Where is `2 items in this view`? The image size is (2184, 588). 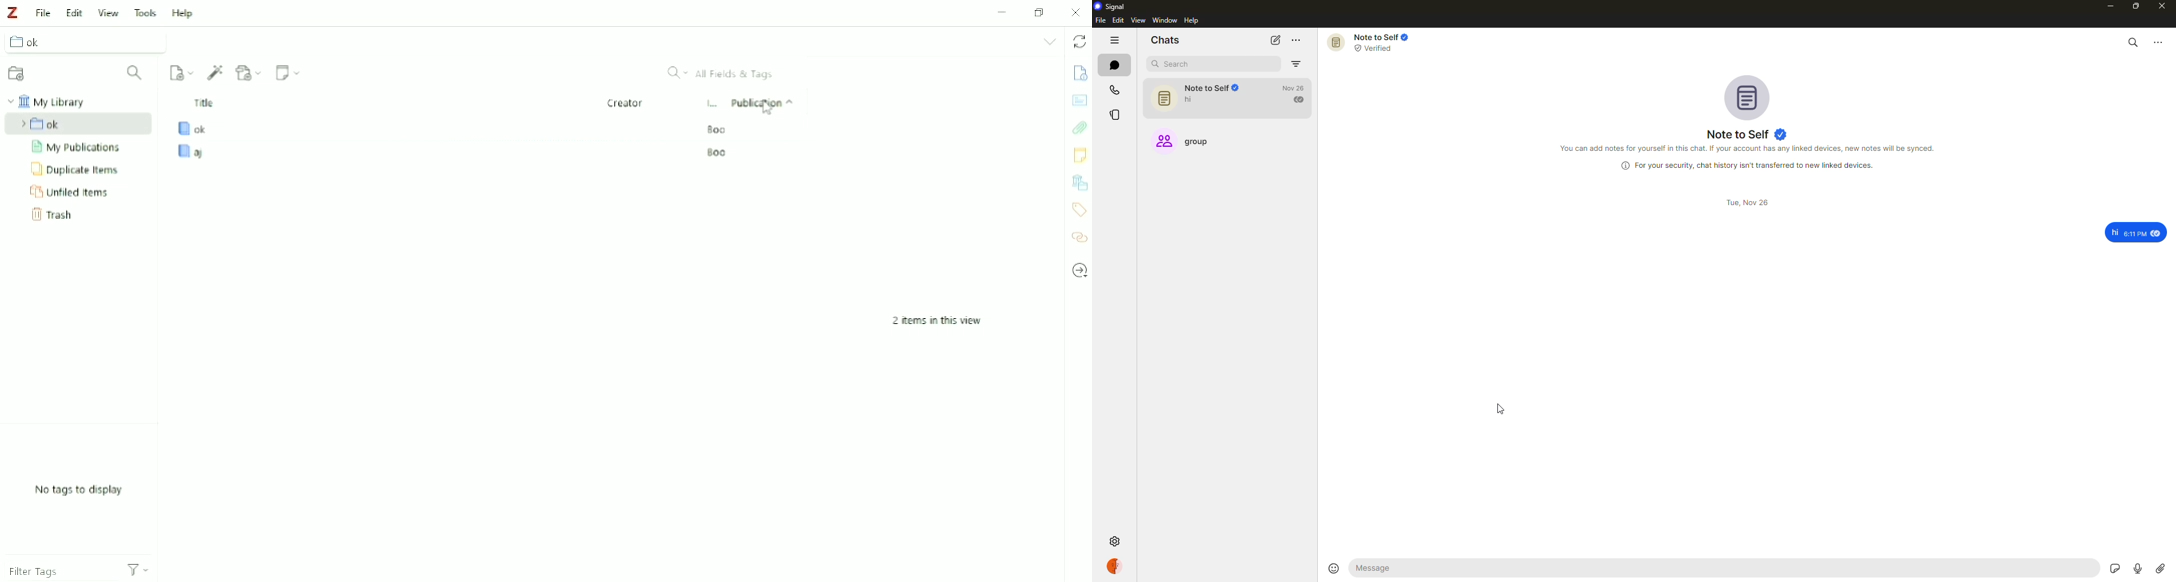 2 items in this view is located at coordinates (936, 321).